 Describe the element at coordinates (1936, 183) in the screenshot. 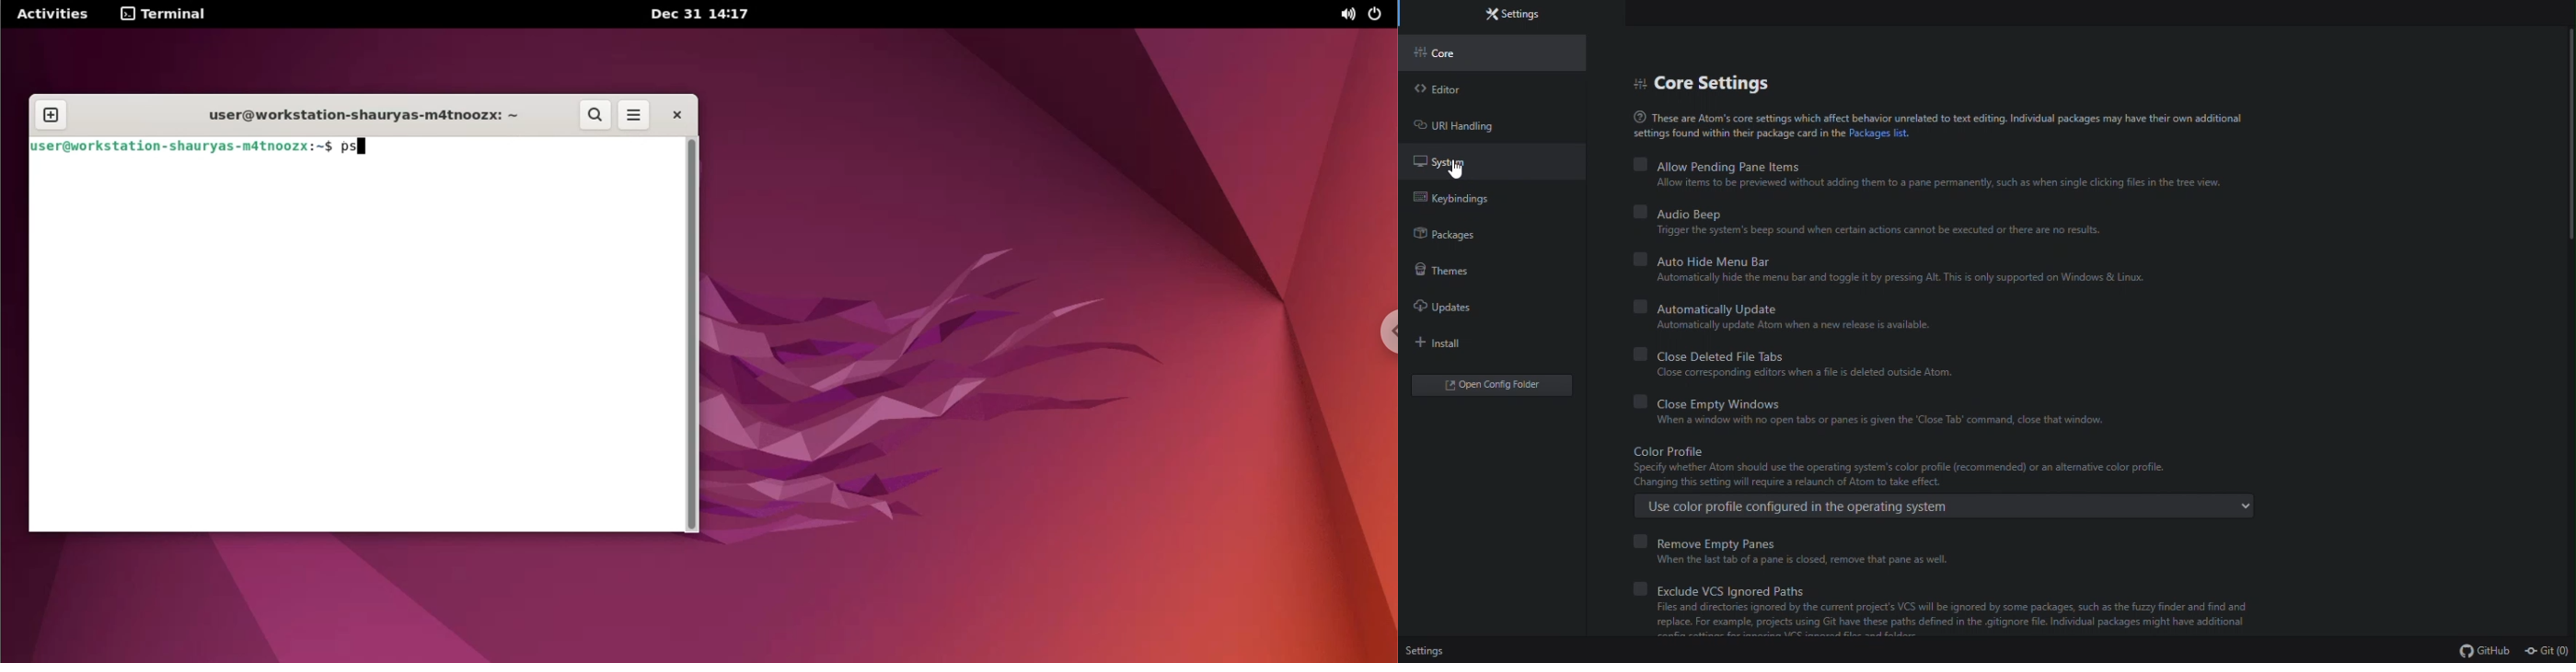

I see `Allow items to be previewed without adding them to a pane permanently, such as when single clicking files in the tree view.` at that location.